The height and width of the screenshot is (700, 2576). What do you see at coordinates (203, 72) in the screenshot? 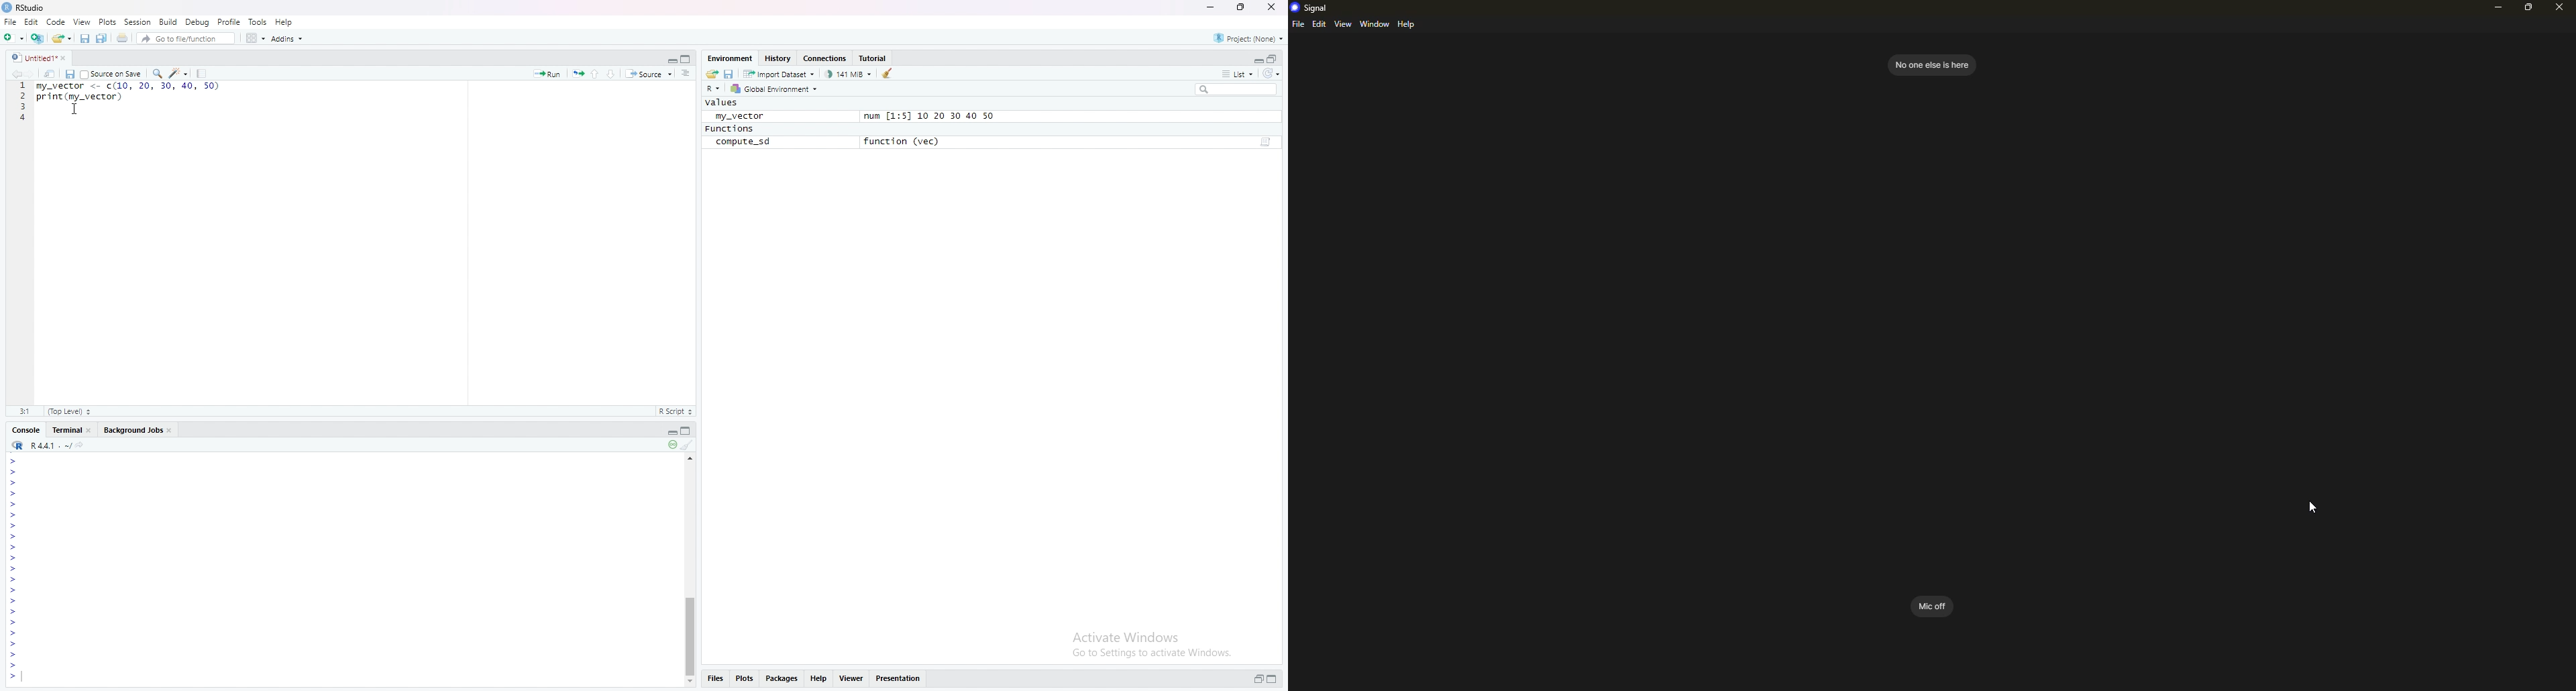
I see `Compile report (Ctrl + Shift + K)` at bounding box center [203, 72].